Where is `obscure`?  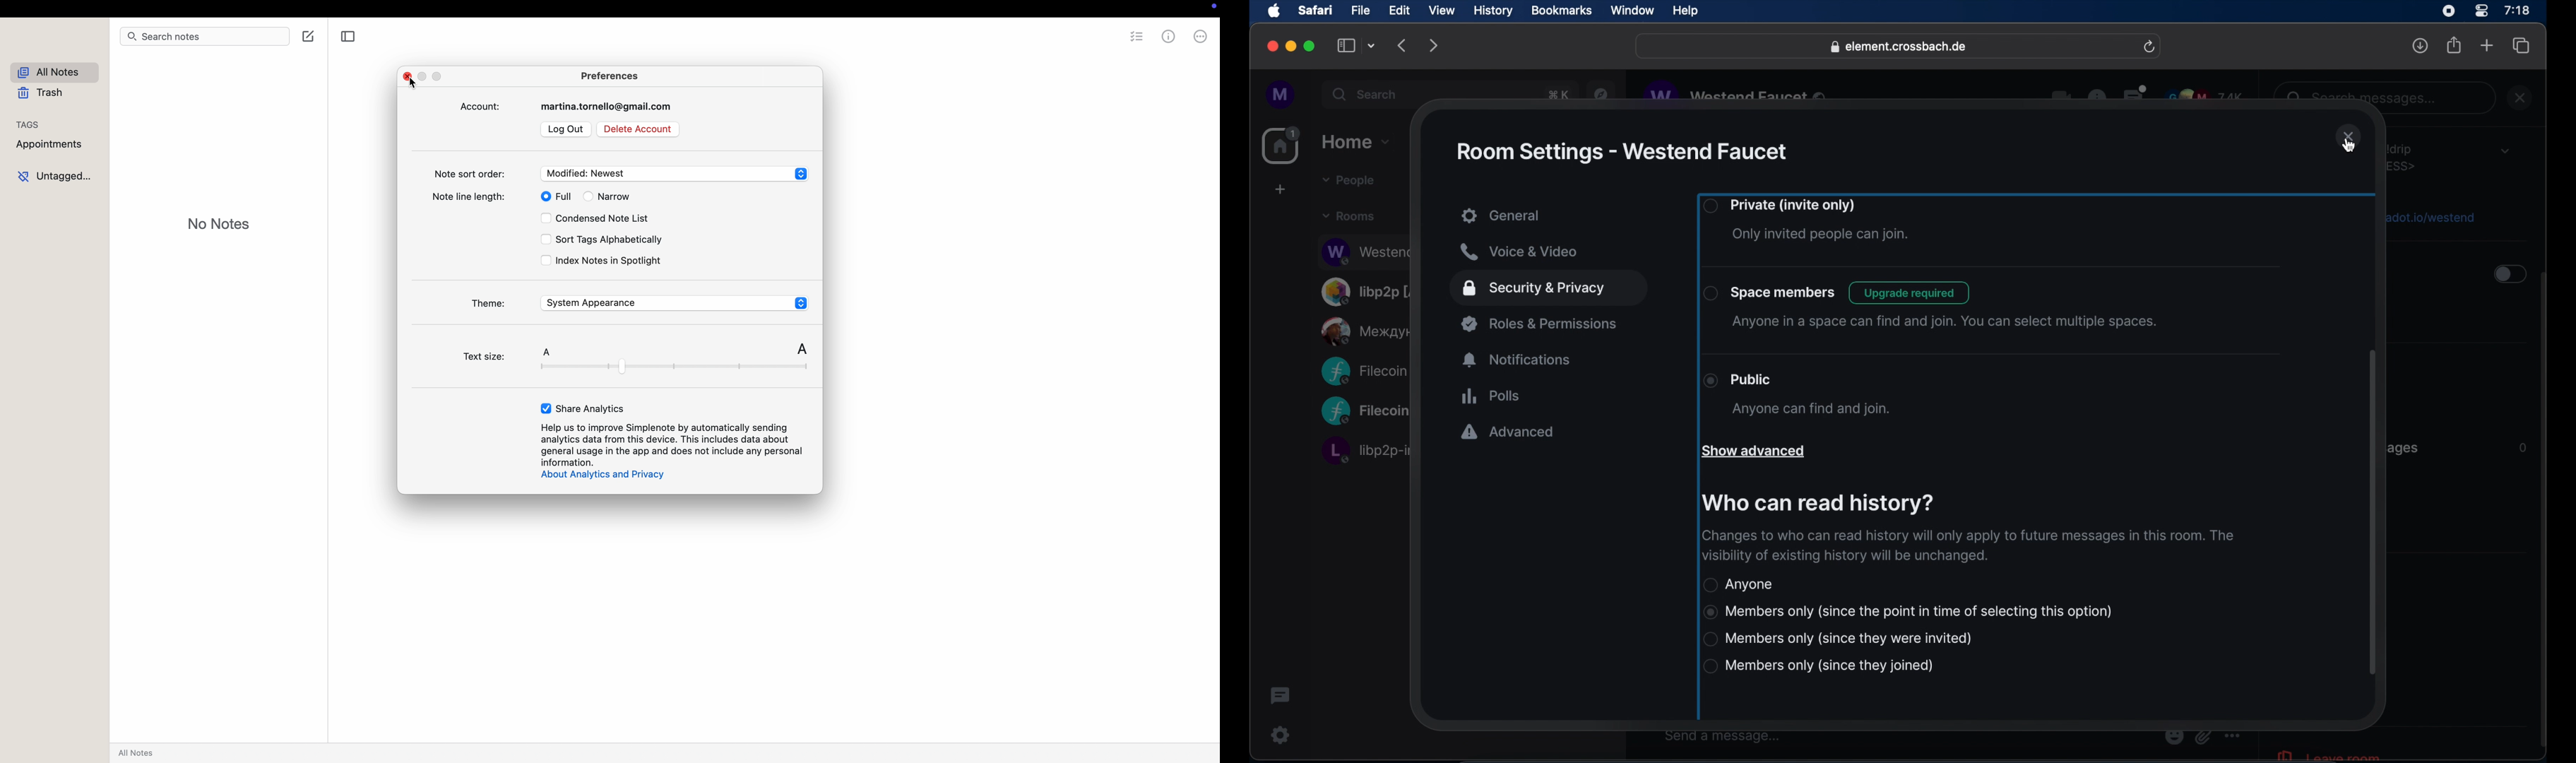 obscure is located at coordinates (1367, 331).